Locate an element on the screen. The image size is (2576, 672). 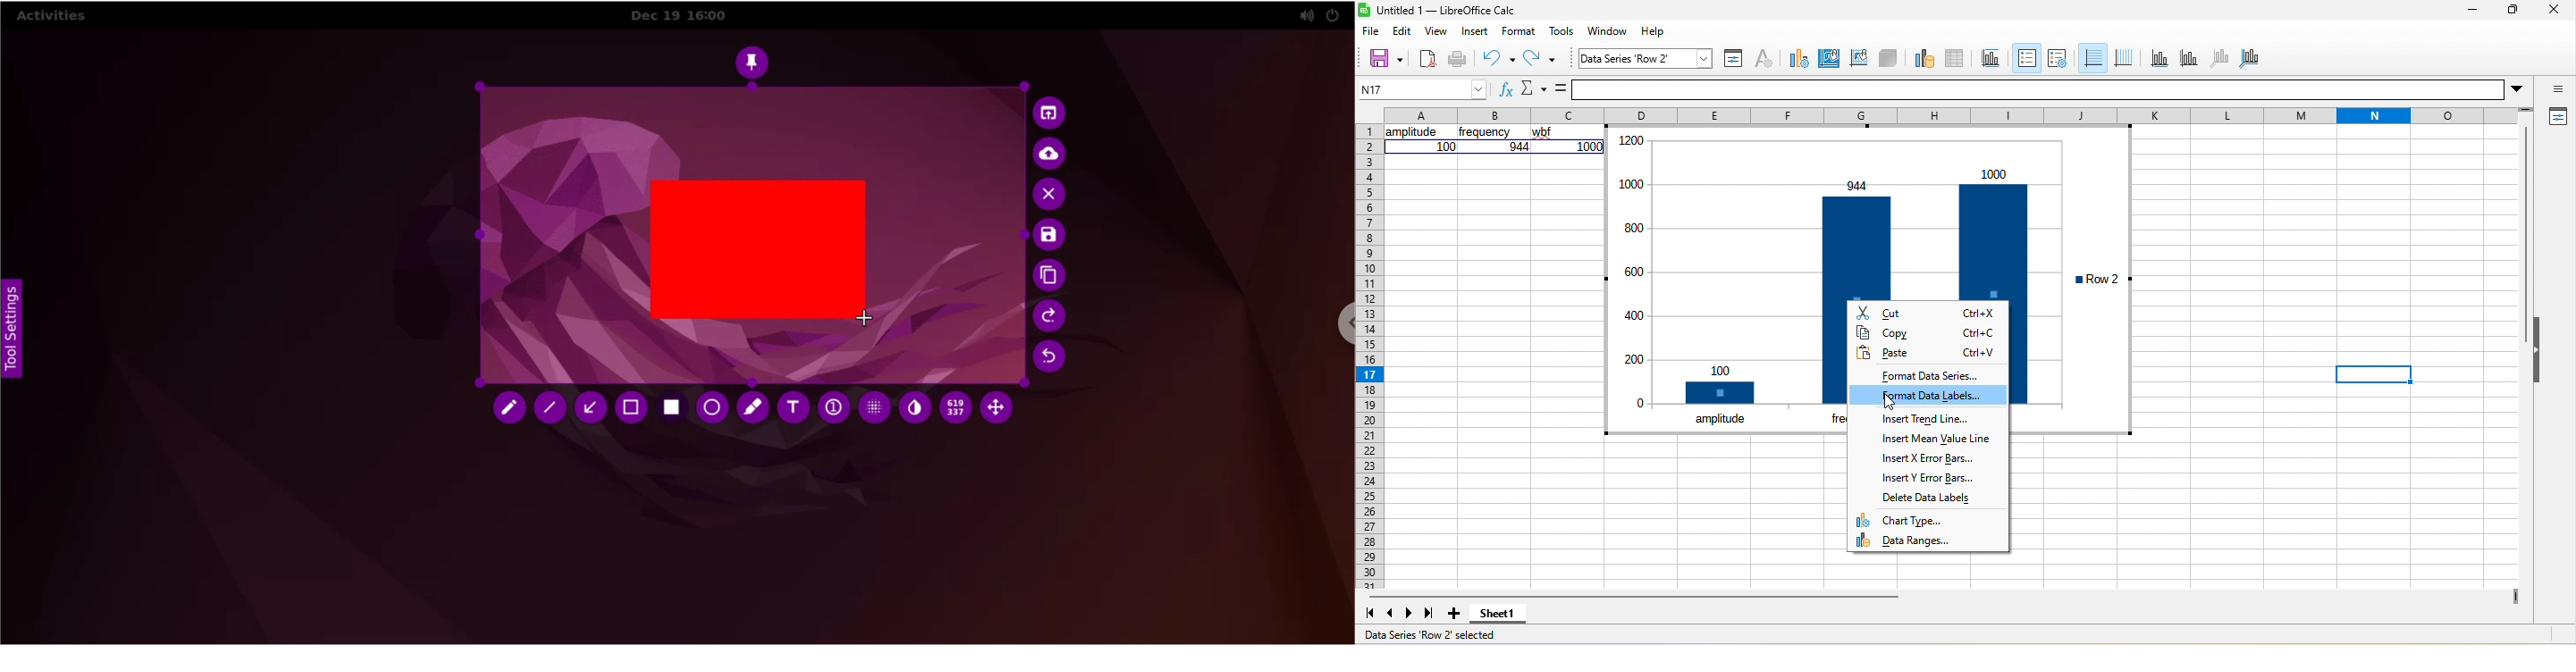
chart type is located at coordinates (1907, 519).